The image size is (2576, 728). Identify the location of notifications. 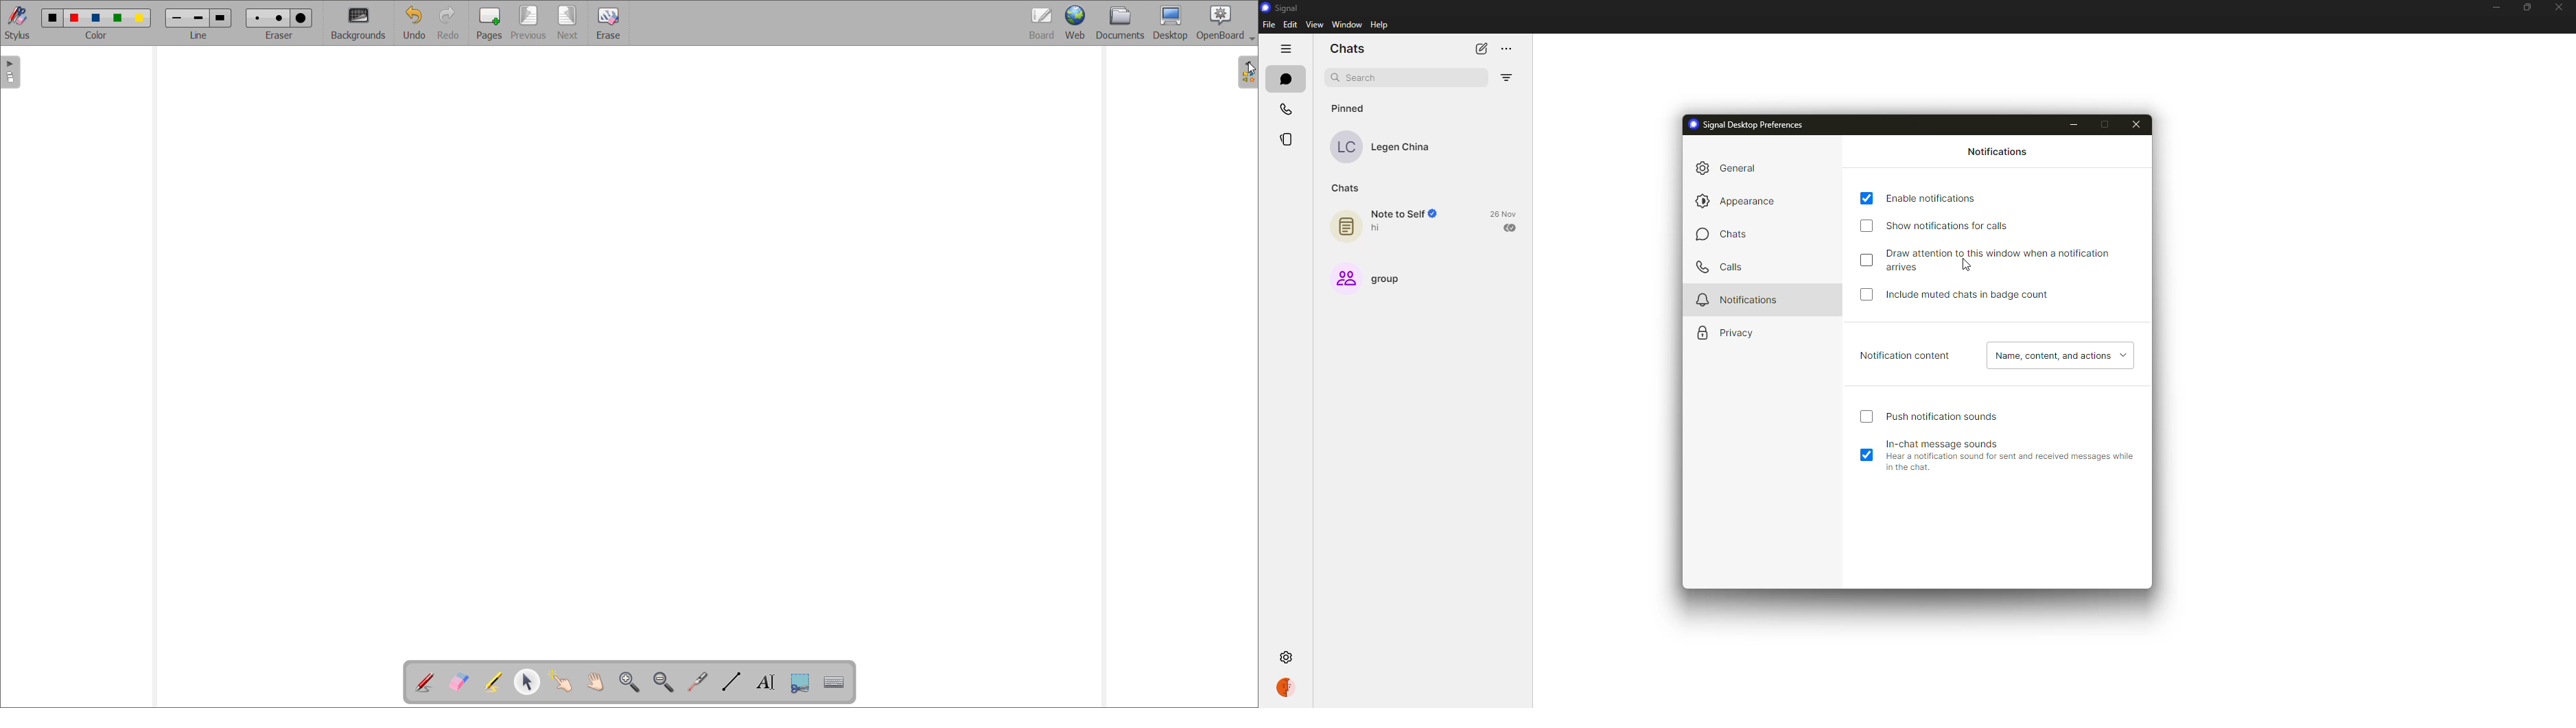
(1993, 150).